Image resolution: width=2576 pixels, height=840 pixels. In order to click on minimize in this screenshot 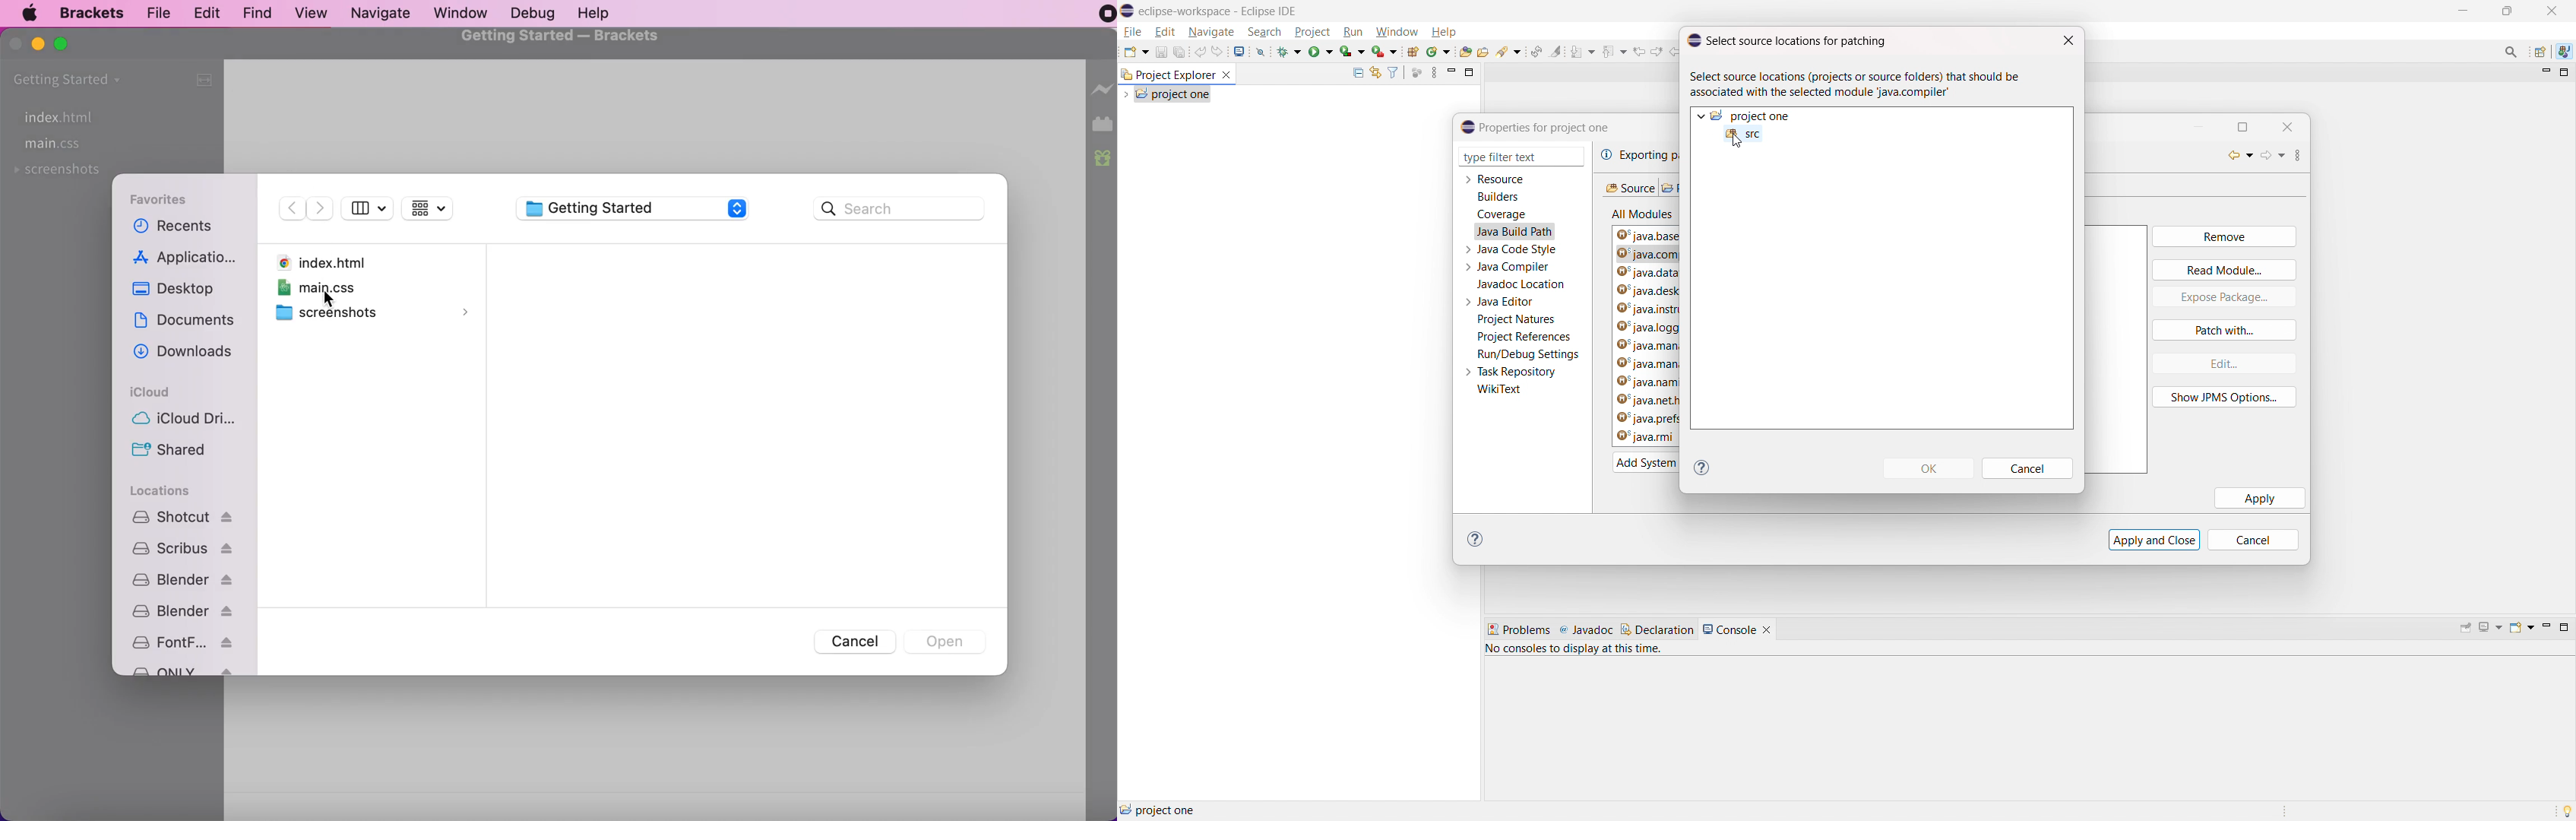, I will do `click(2544, 73)`.